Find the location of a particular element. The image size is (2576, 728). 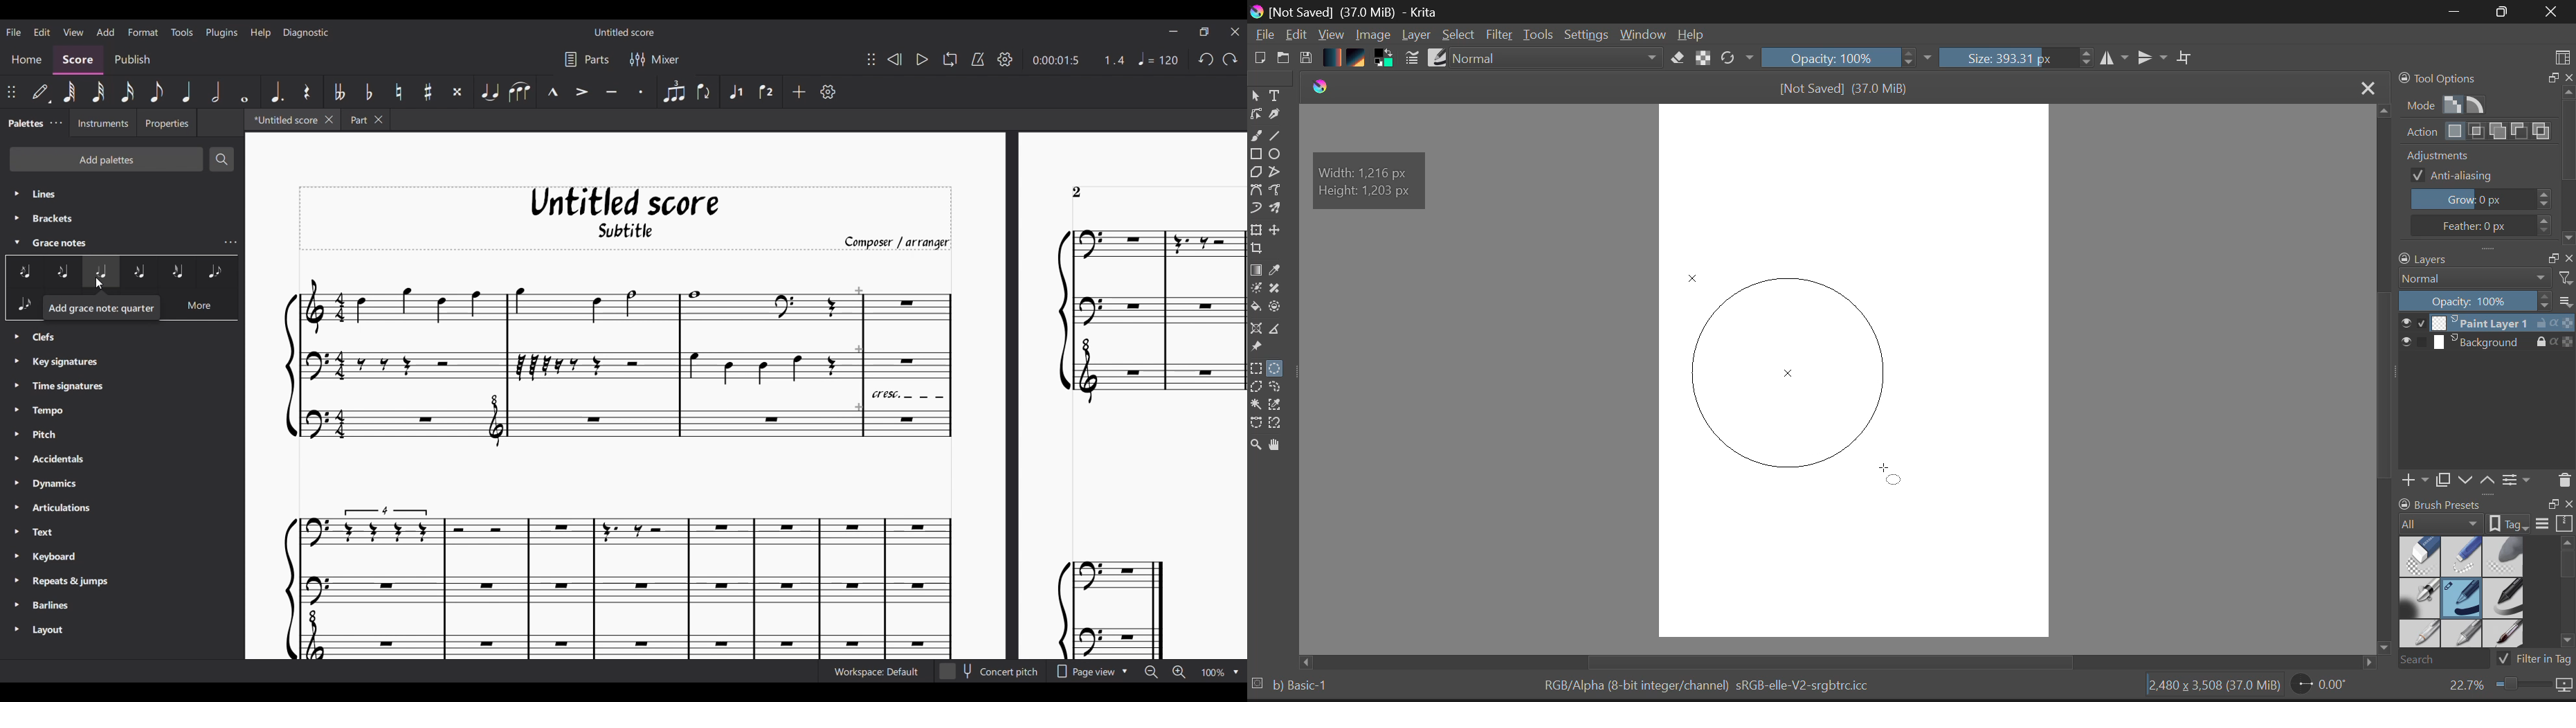

Augmentation dot is located at coordinates (276, 92).